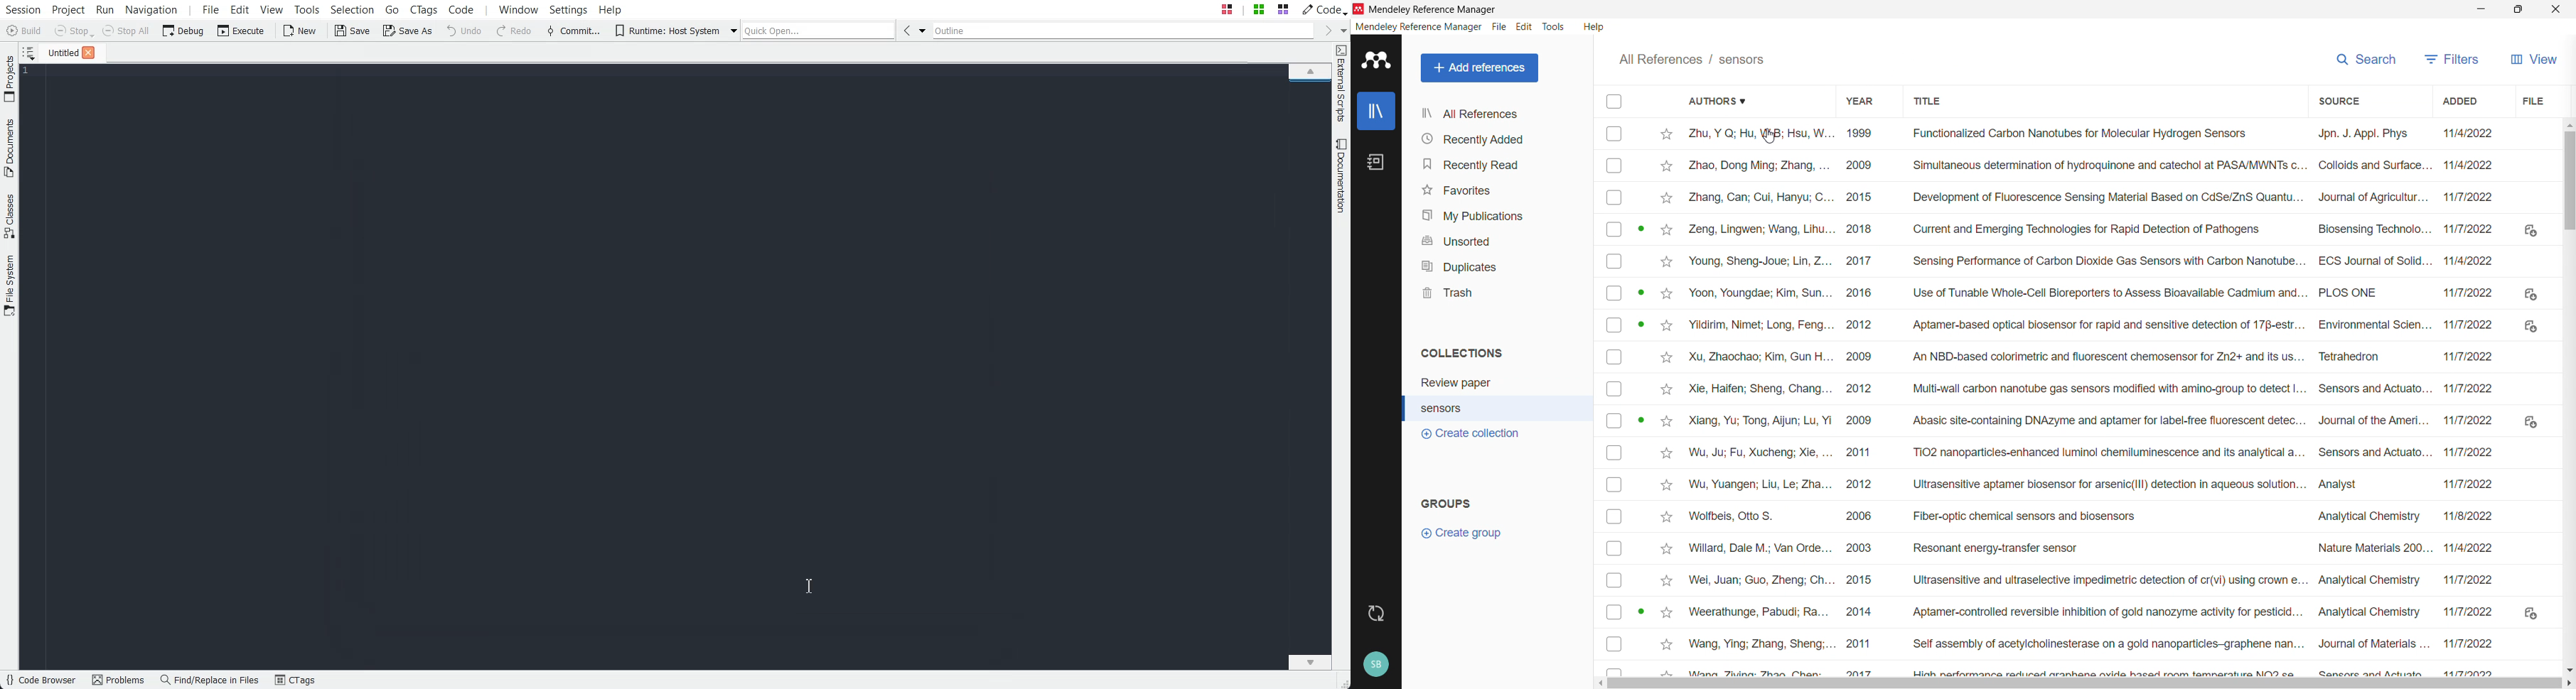 Image resolution: width=2576 pixels, height=700 pixels. What do you see at coordinates (1377, 613) in the screenshot?
I see `sync ` at bounding box center [1377, 613].